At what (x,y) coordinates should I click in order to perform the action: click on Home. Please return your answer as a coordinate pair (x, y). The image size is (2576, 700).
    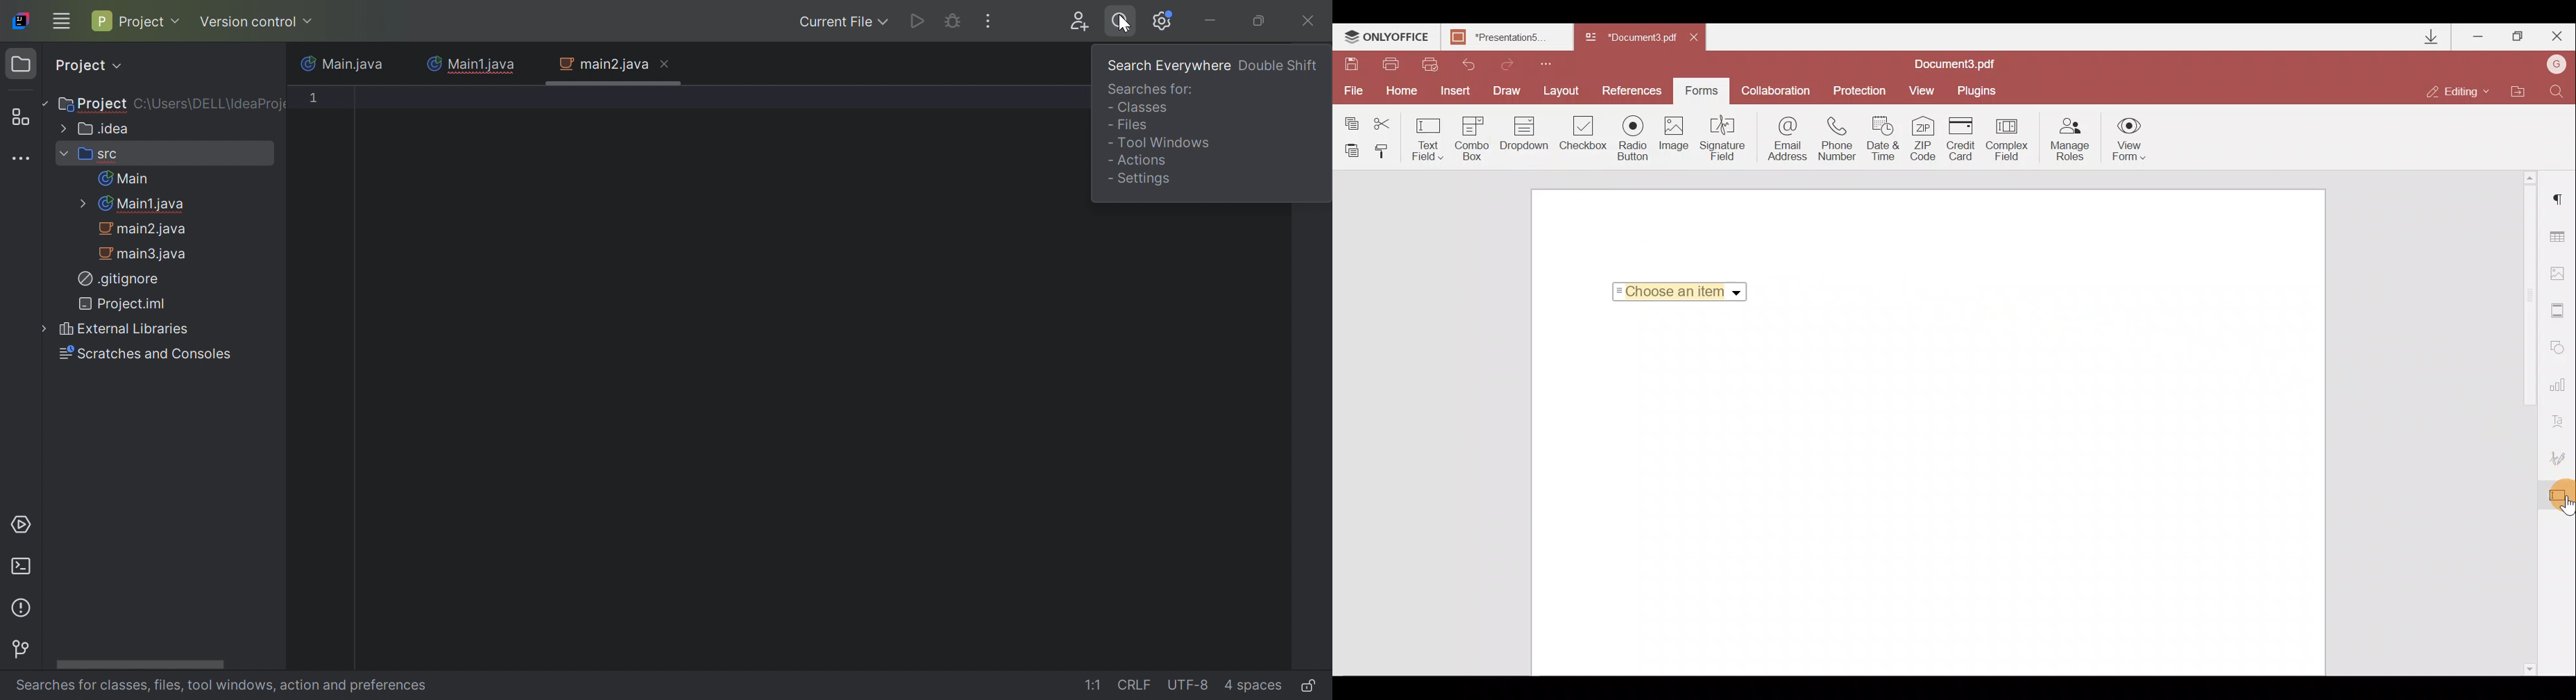
    Looking at the image, I should click on (1405, 91).